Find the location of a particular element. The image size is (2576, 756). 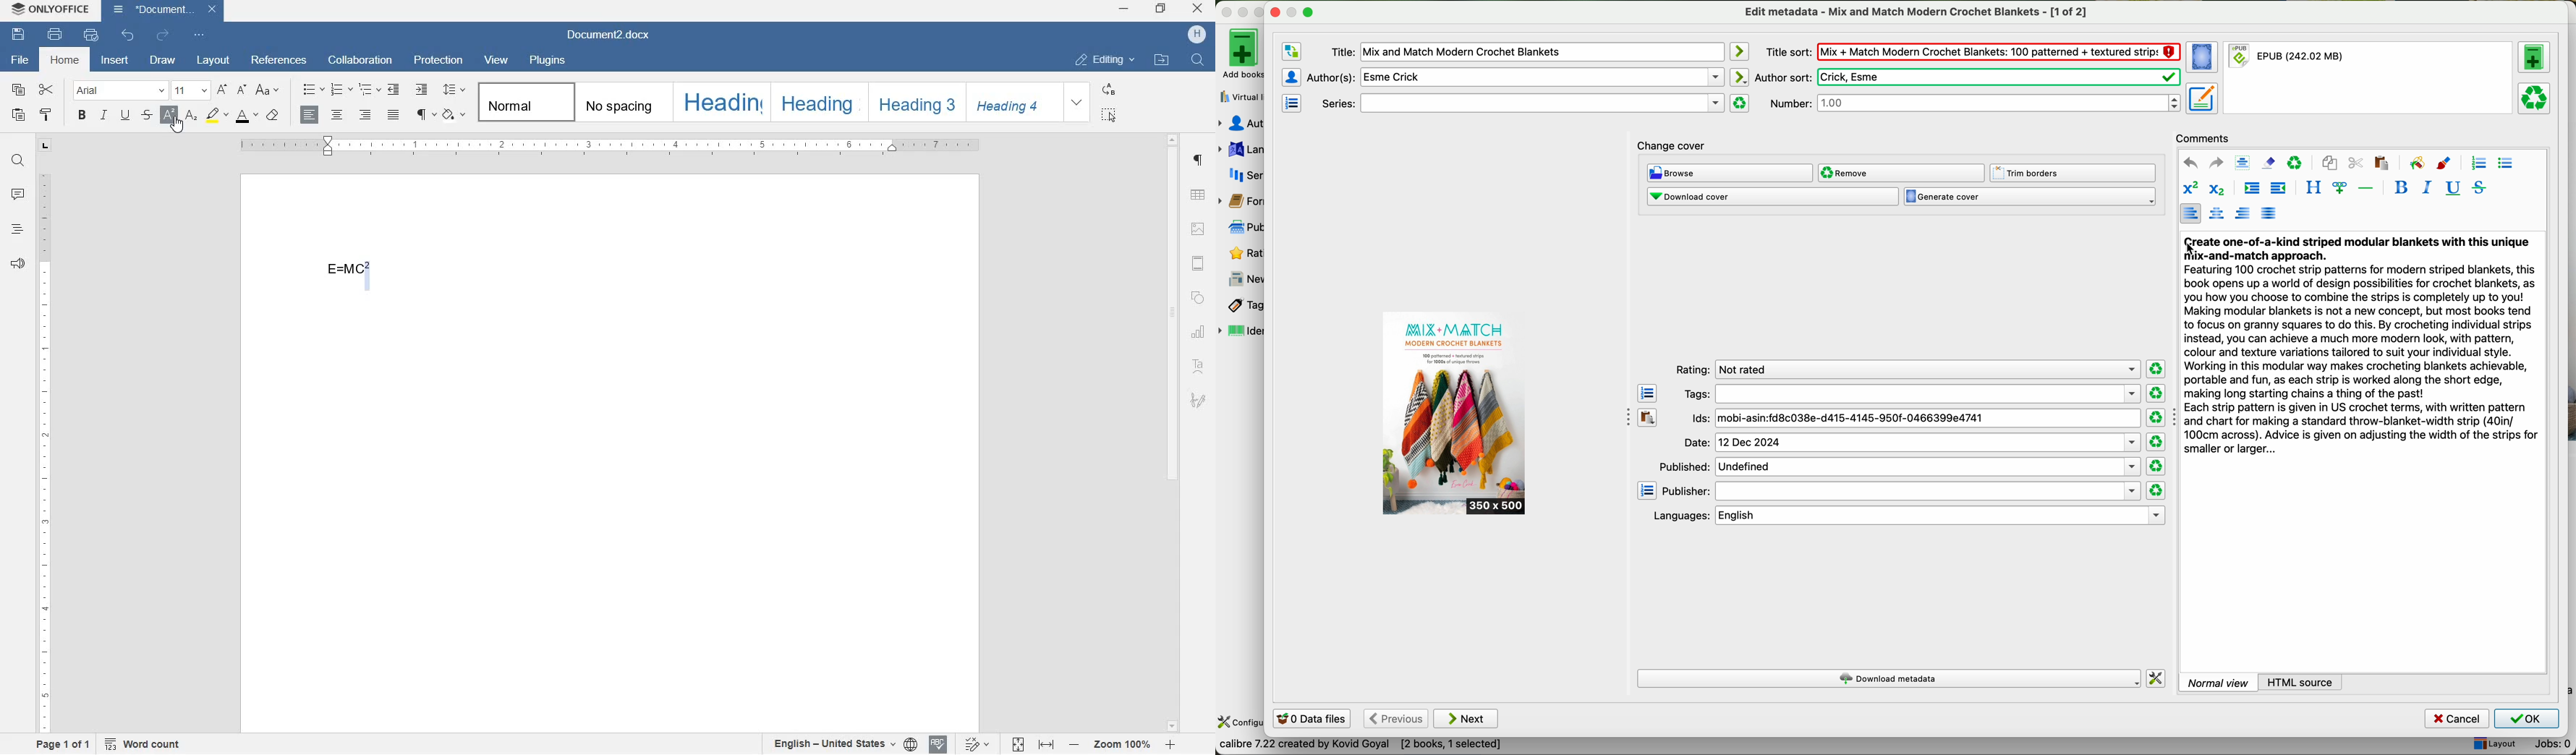

bullets is located at coordinates (314, 90).